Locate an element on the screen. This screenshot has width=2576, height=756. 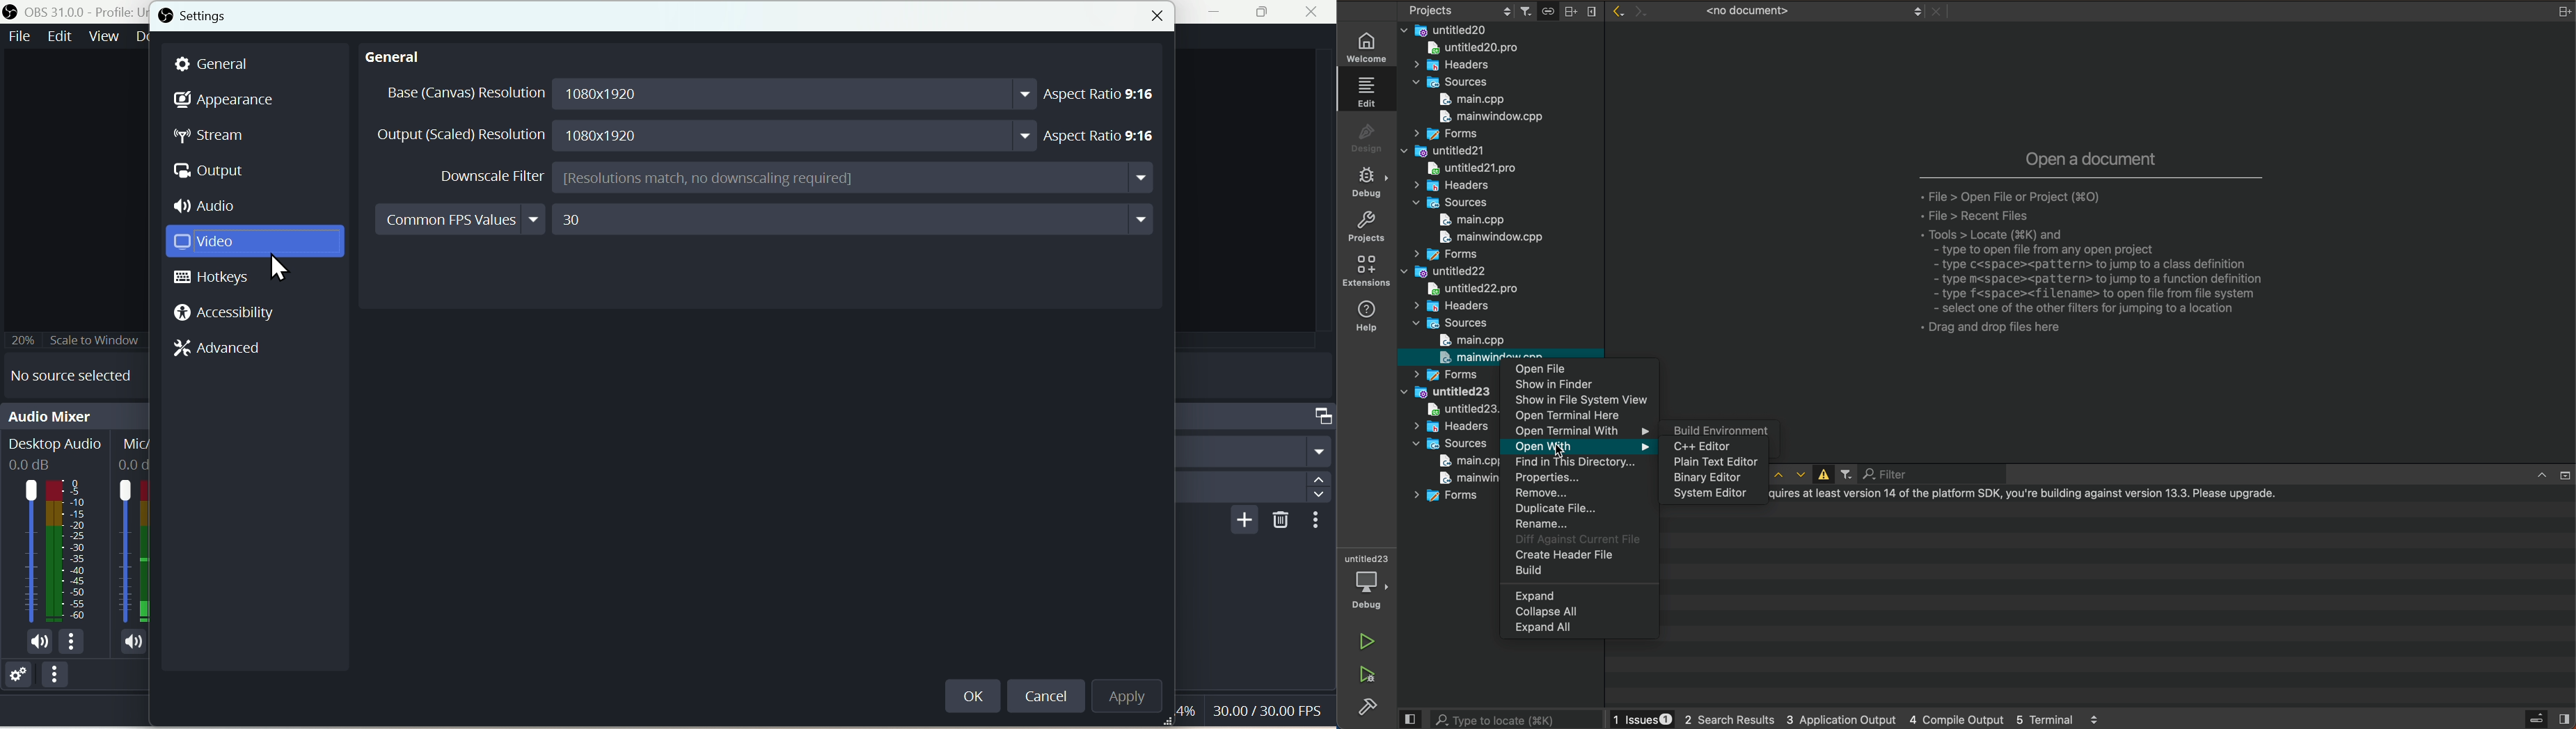
More options is located at coordinates (1316, 520).